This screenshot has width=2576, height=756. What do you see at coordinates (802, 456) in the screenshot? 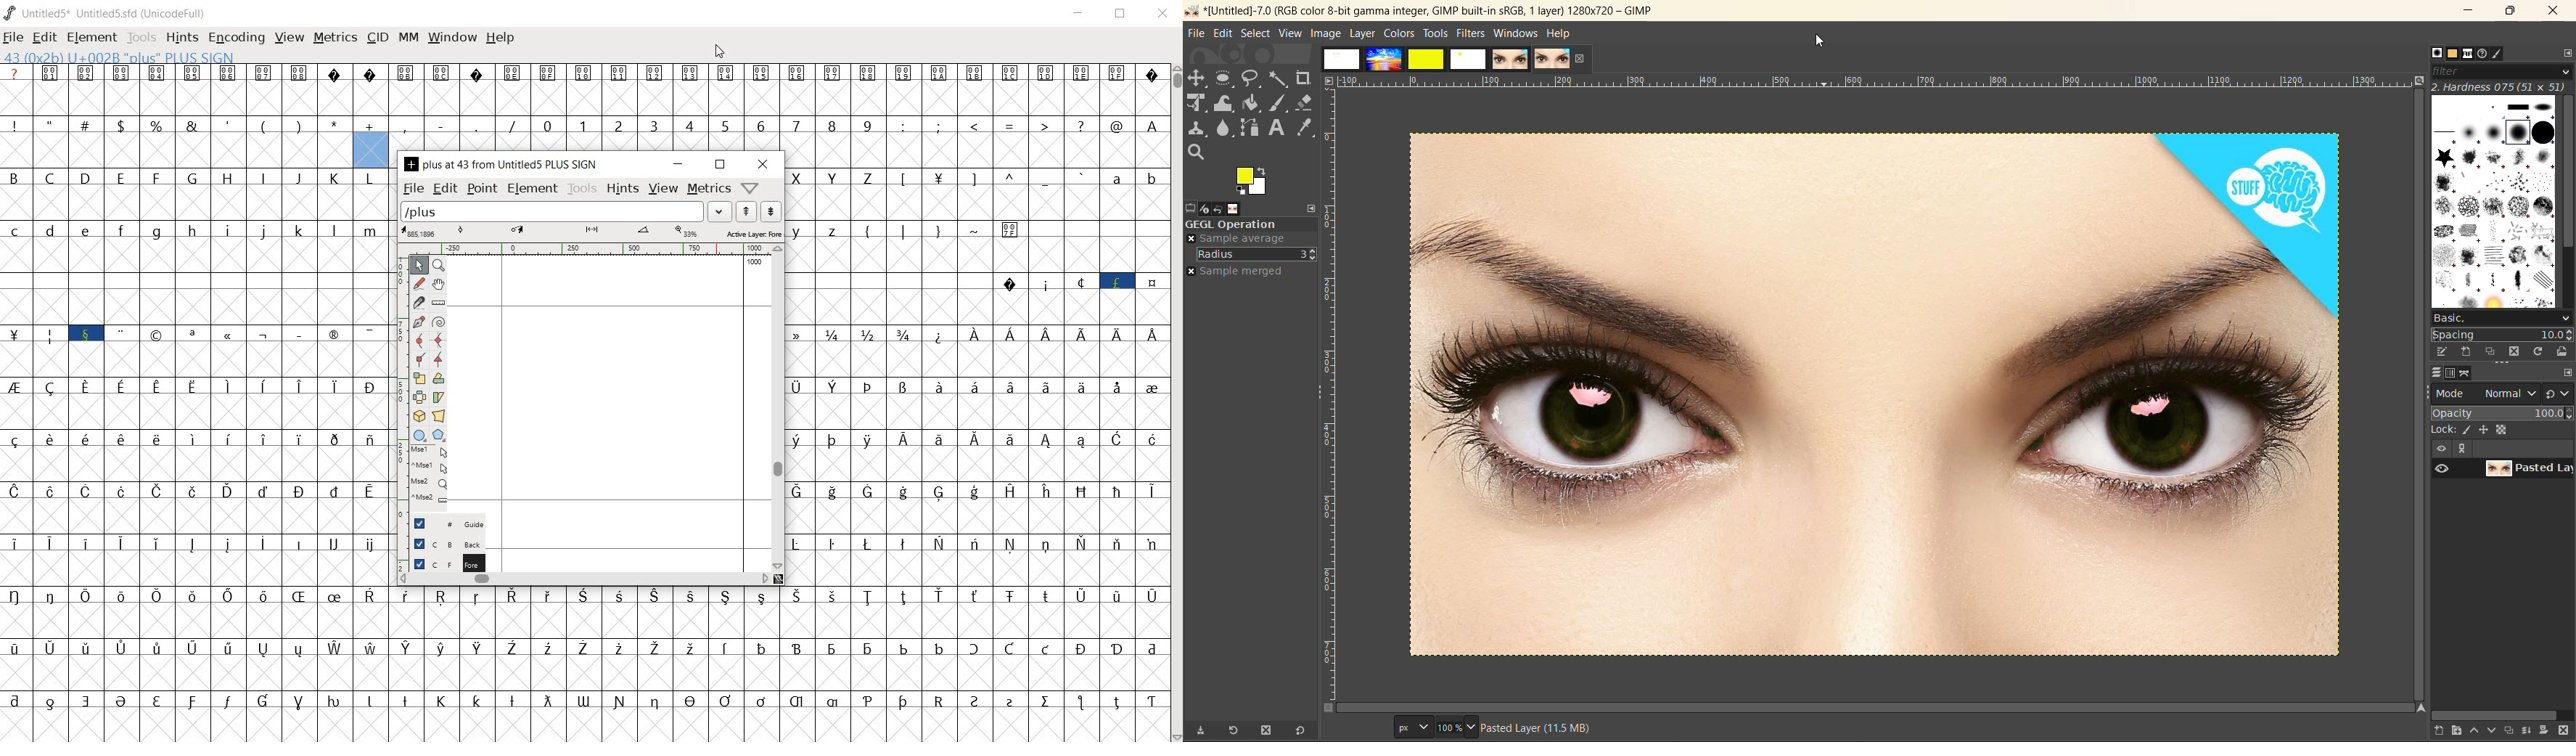
I see `` at bounding box center [802, 456].